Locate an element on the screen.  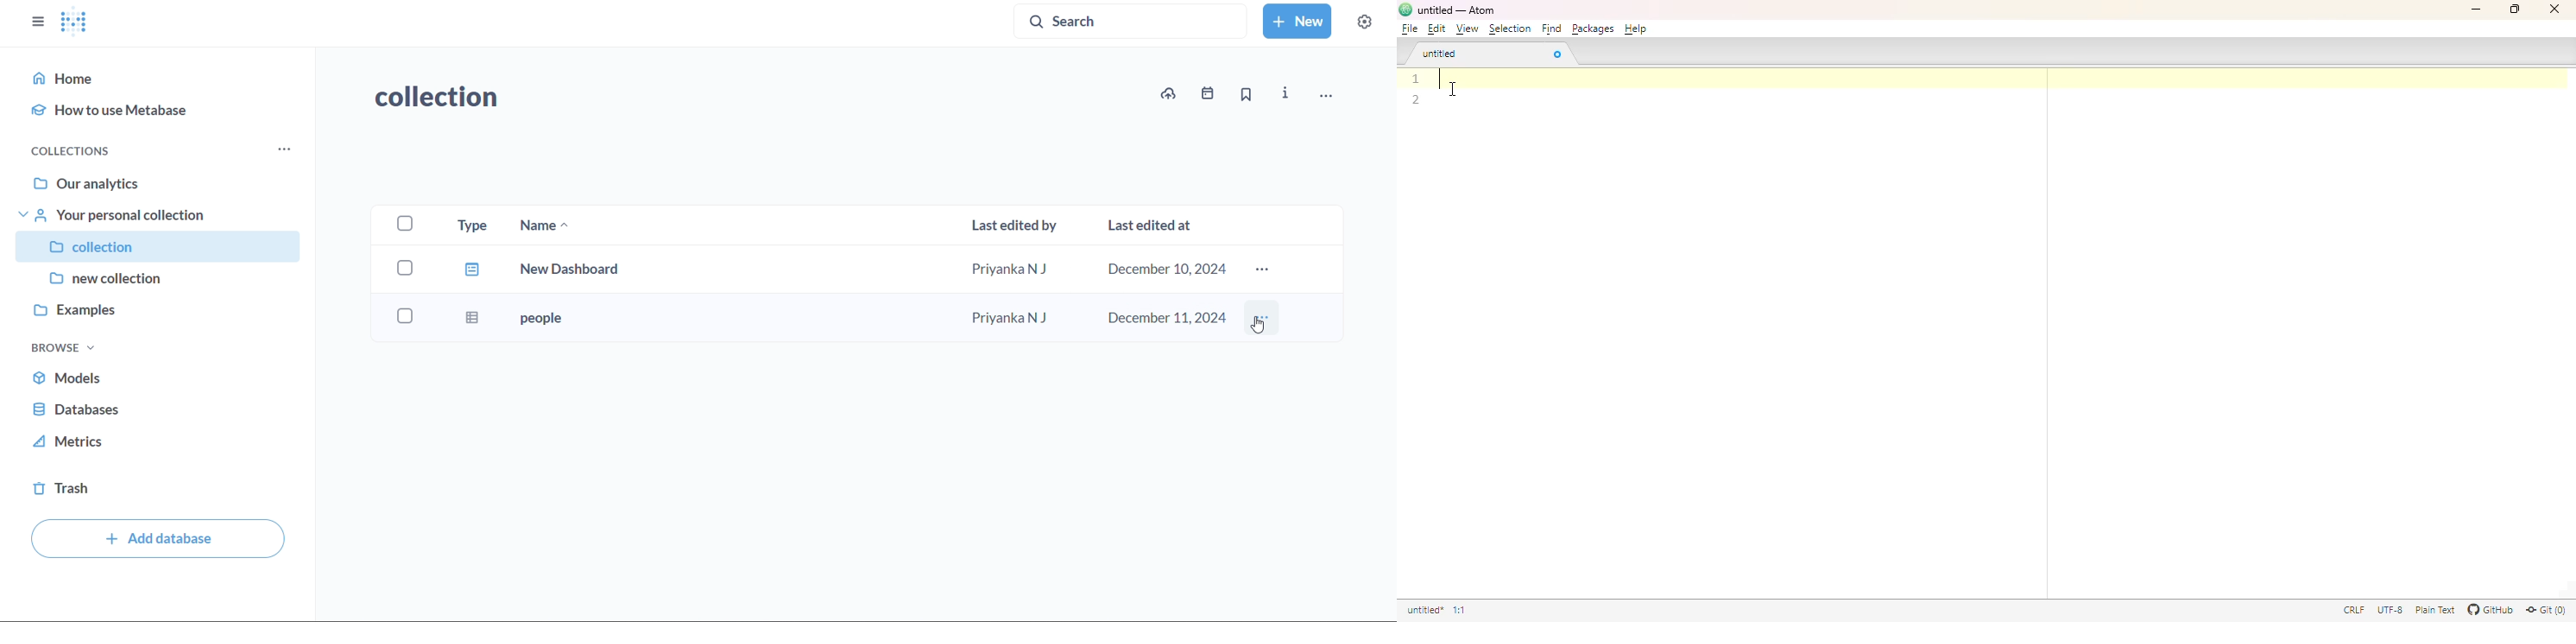
search is located at coordinates (1129, 22).